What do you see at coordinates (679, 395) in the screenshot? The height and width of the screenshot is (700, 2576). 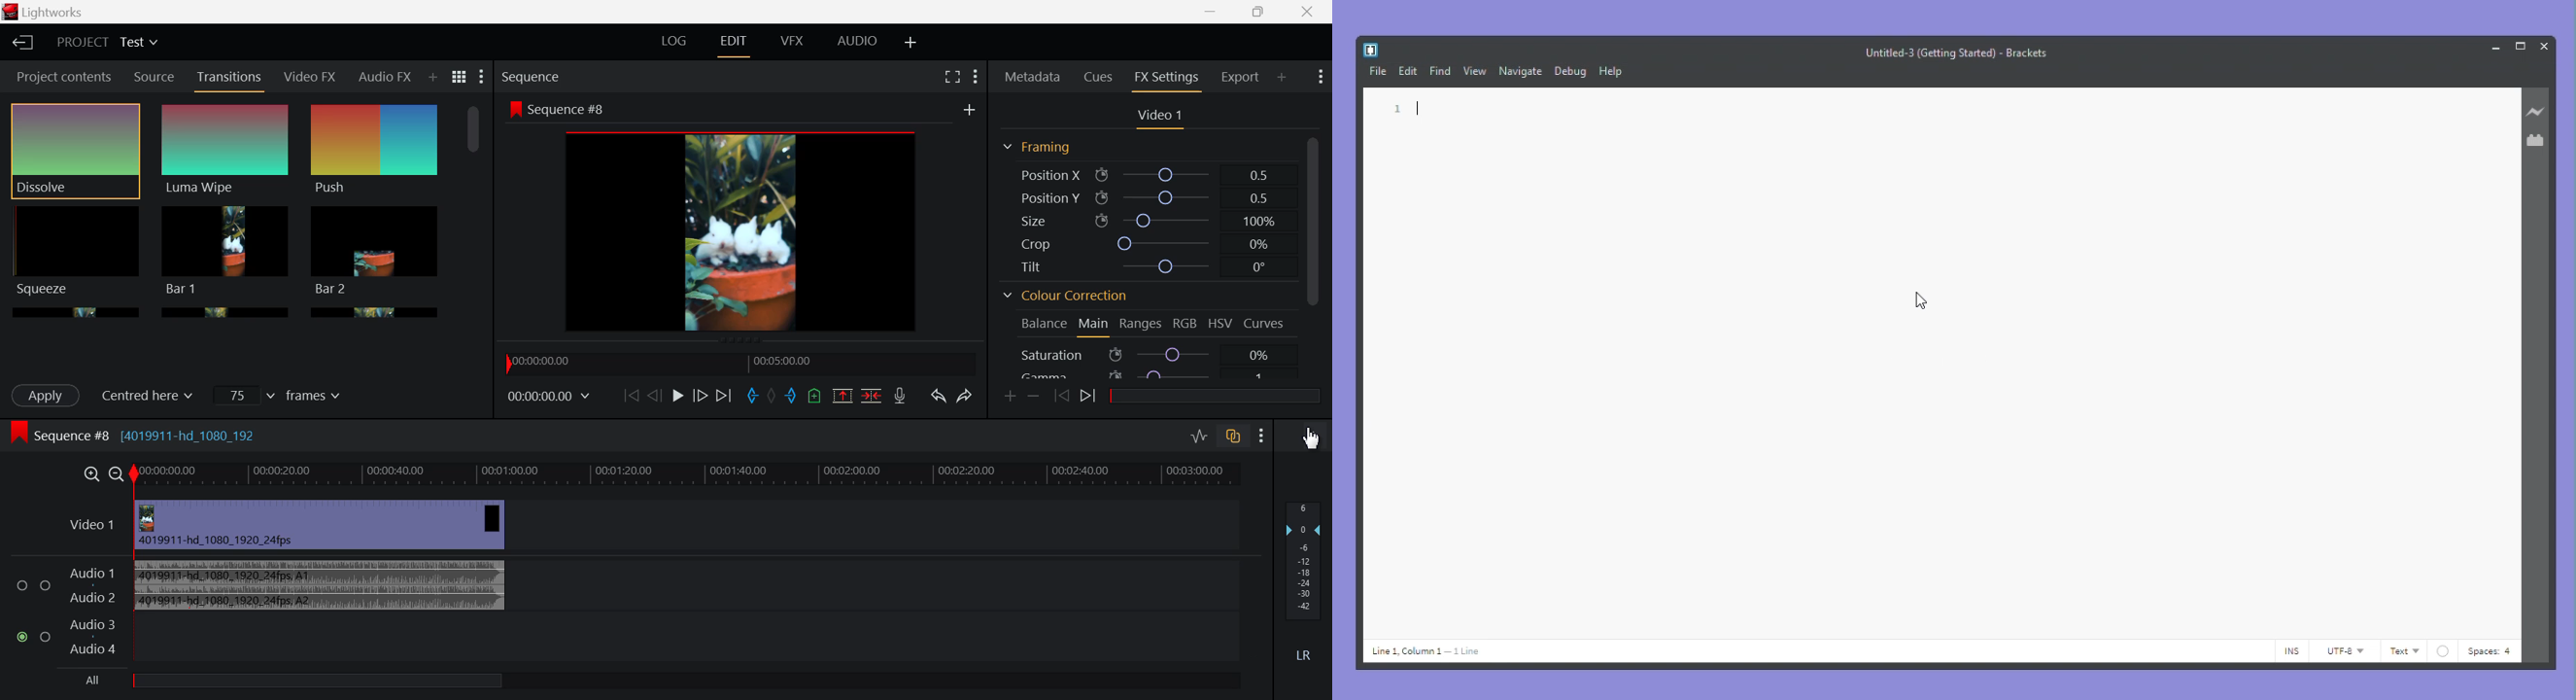 I see `Play` at bounding box center [679, 395].